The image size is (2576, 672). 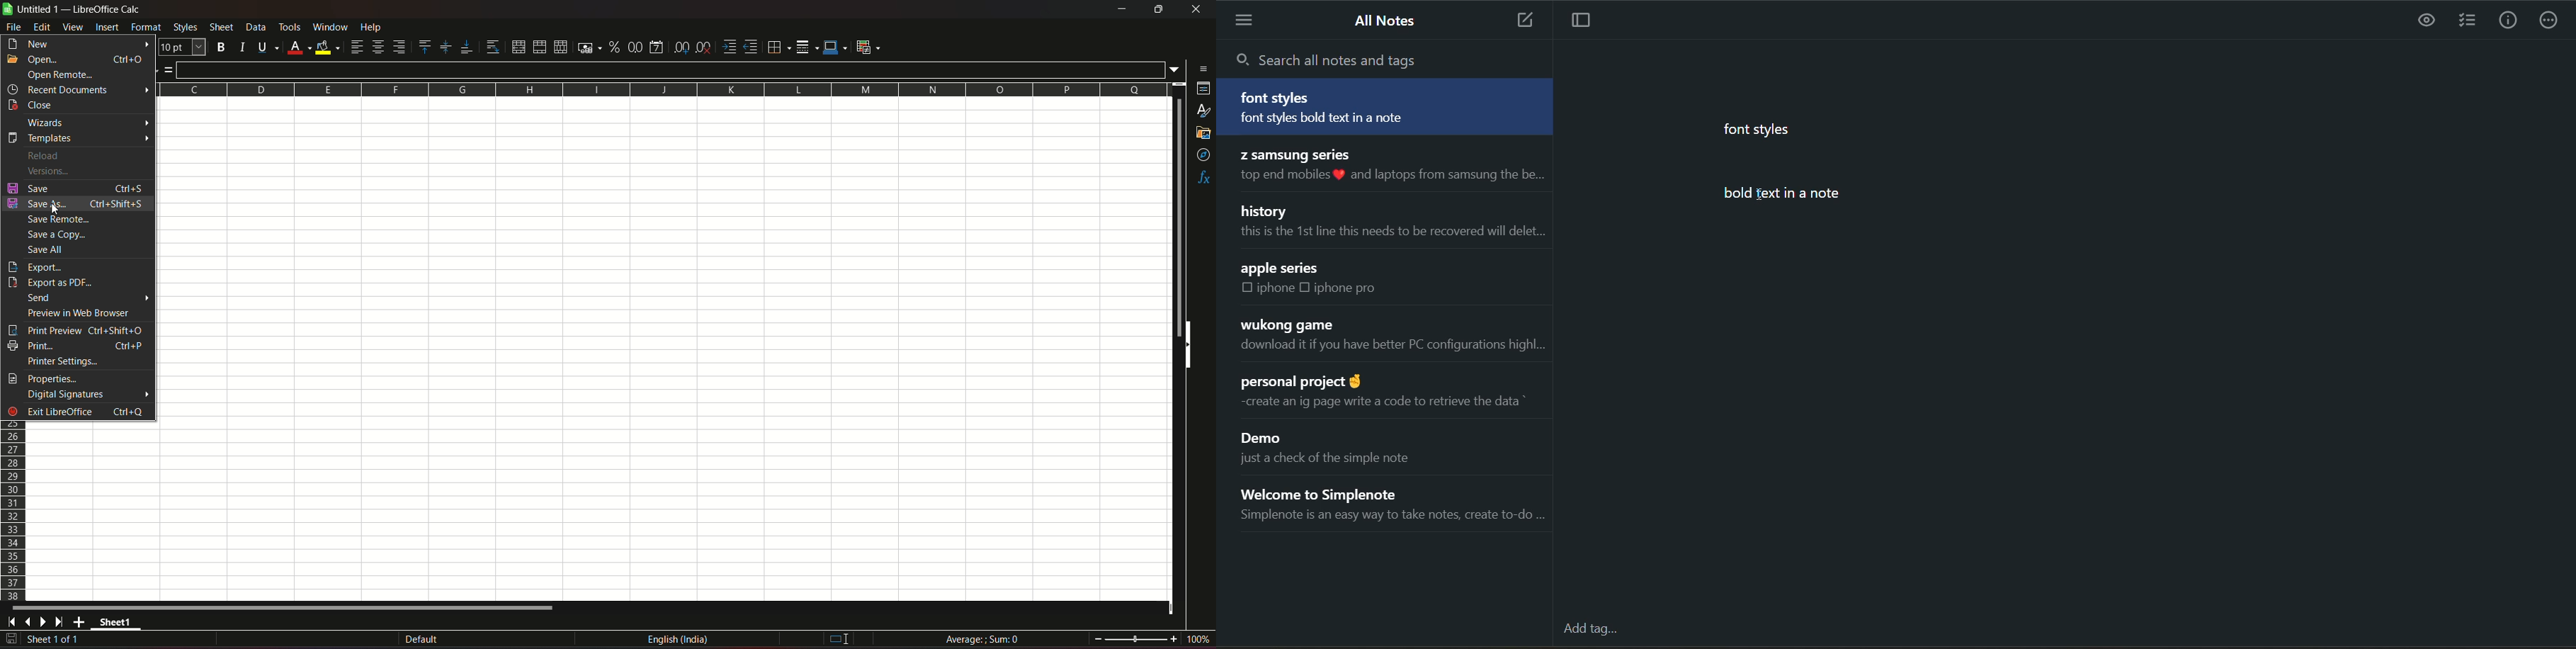 I want to click on checkbox, so click(x=1308, y=287).